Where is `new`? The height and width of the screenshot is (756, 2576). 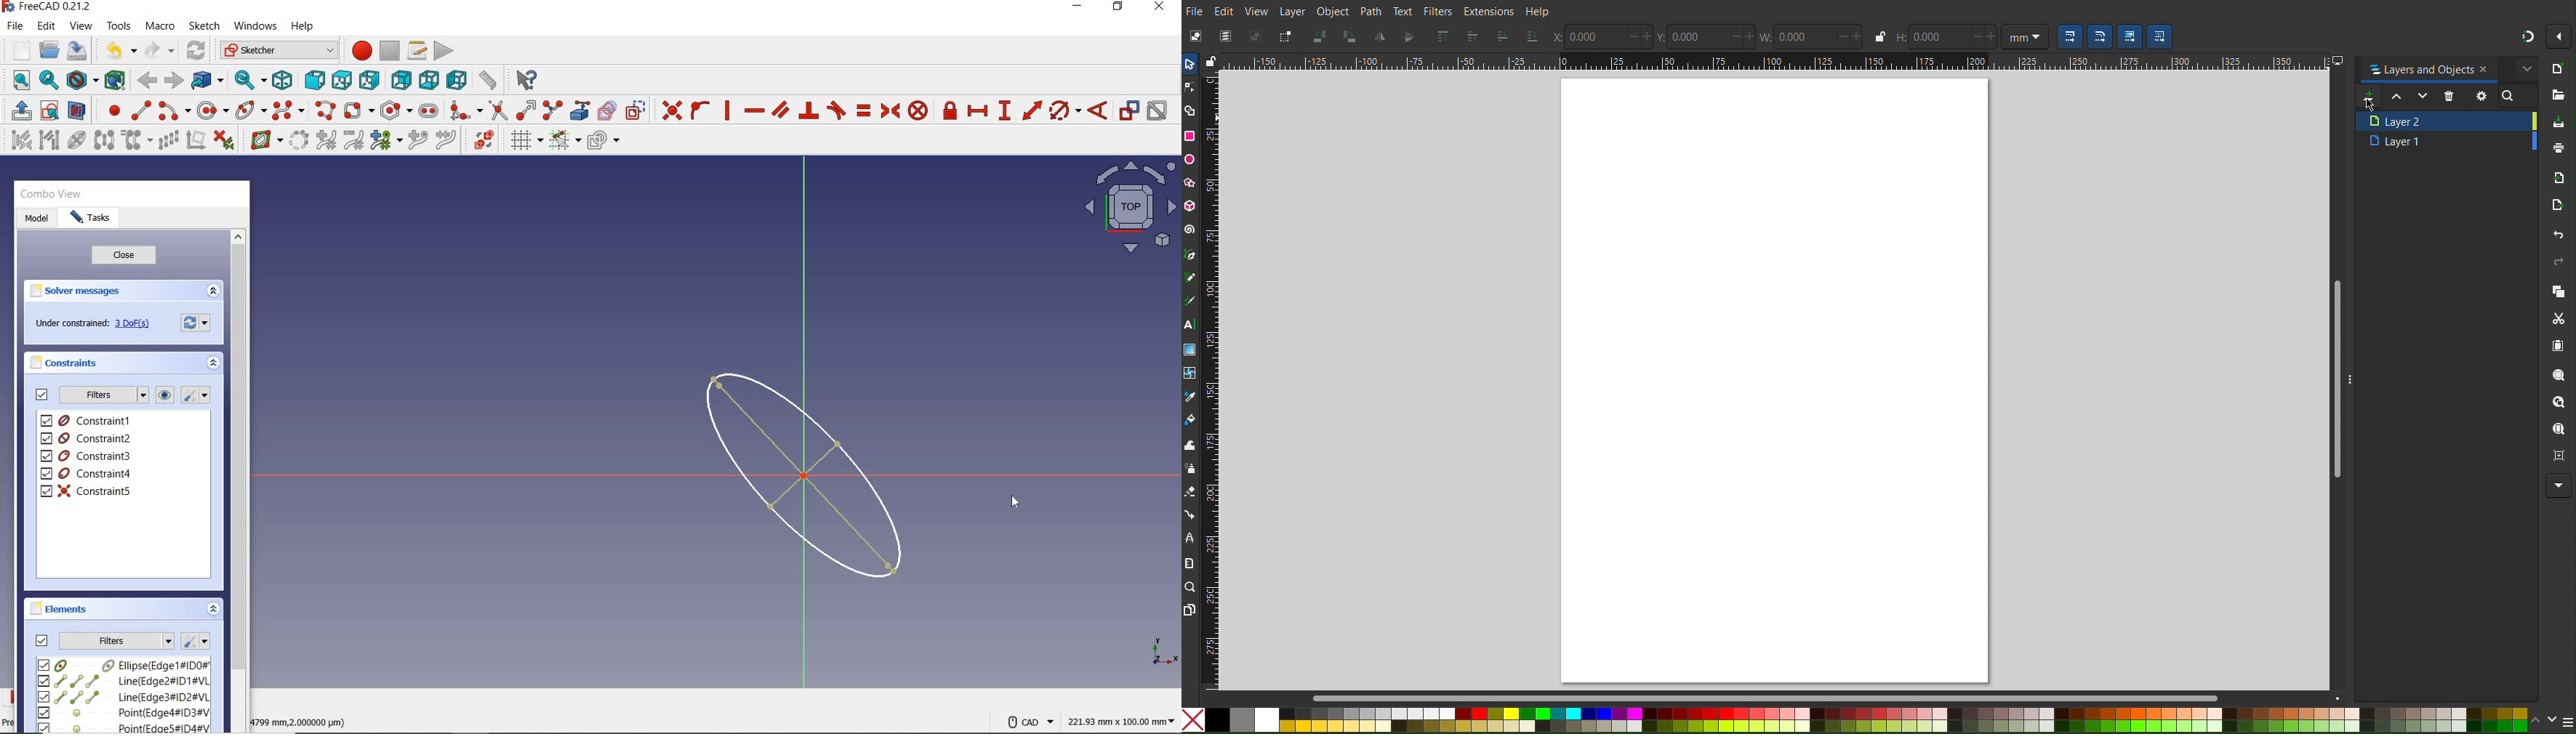 new is located at coordinates (18, 50).